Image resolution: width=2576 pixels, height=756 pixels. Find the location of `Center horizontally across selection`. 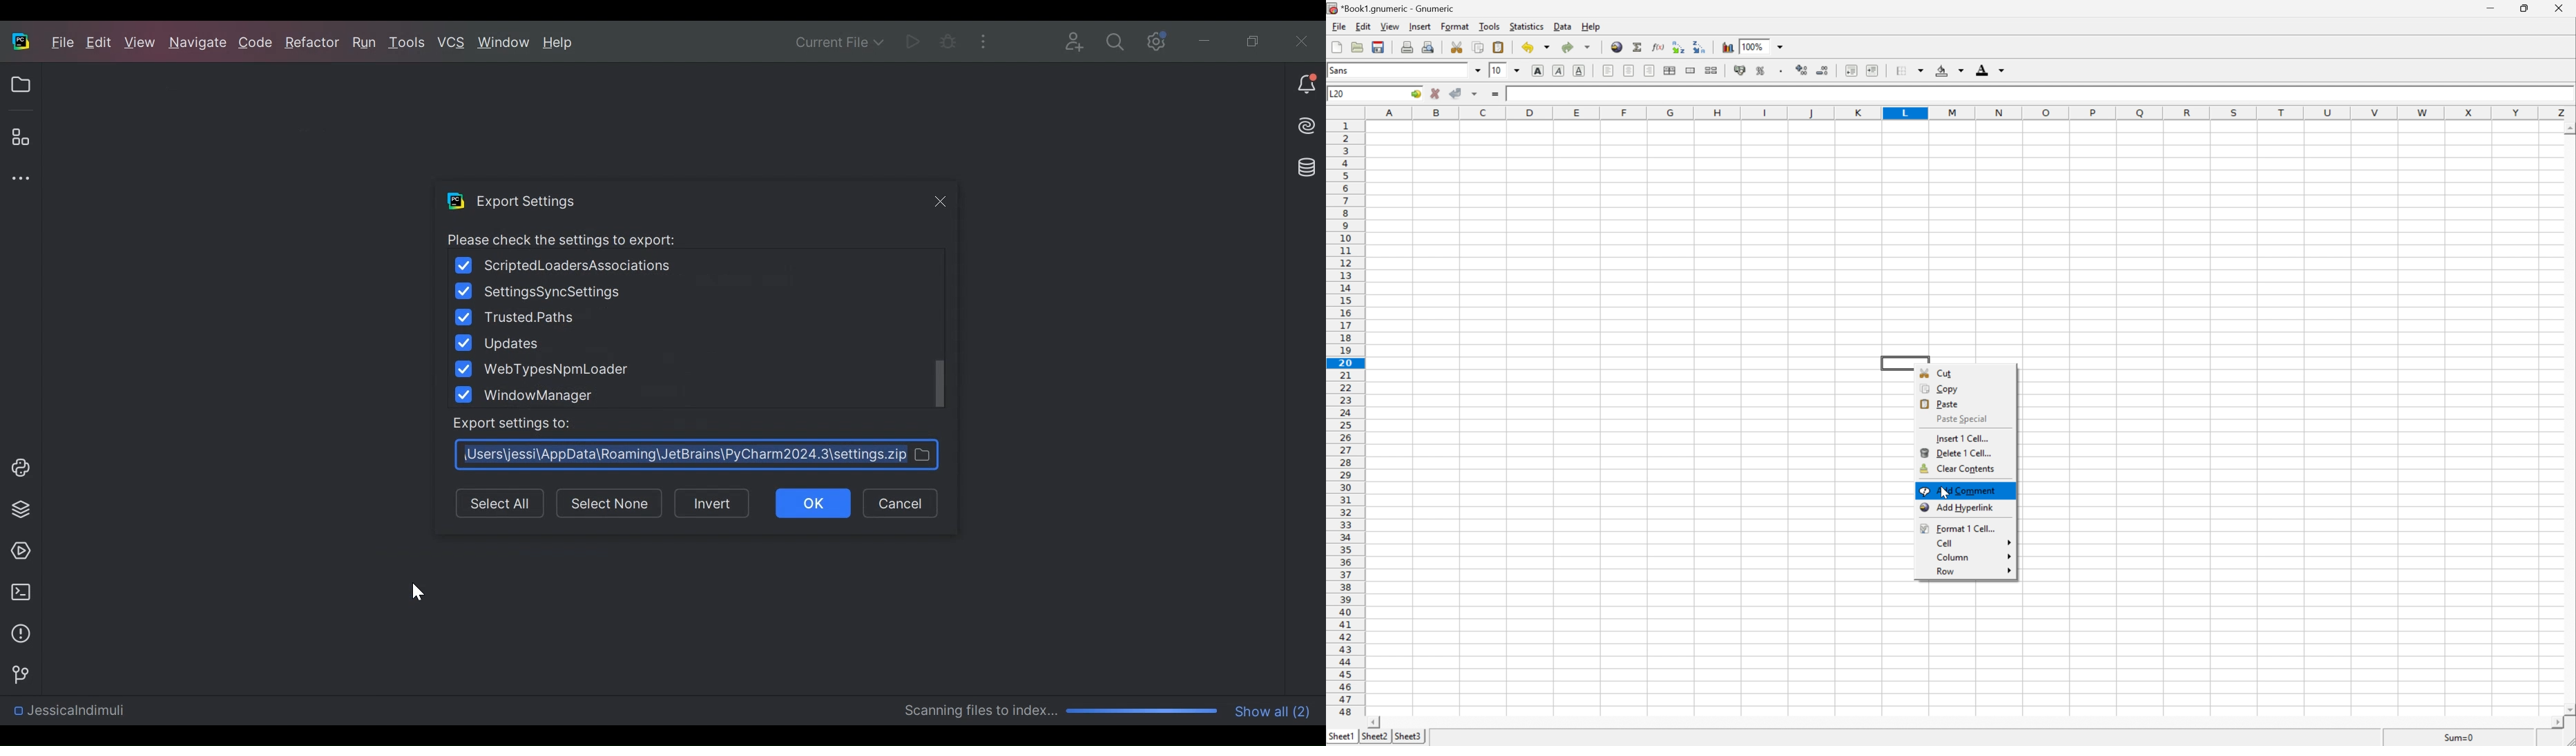

Center horizontally across selection is located at coordinates (1669, 70).